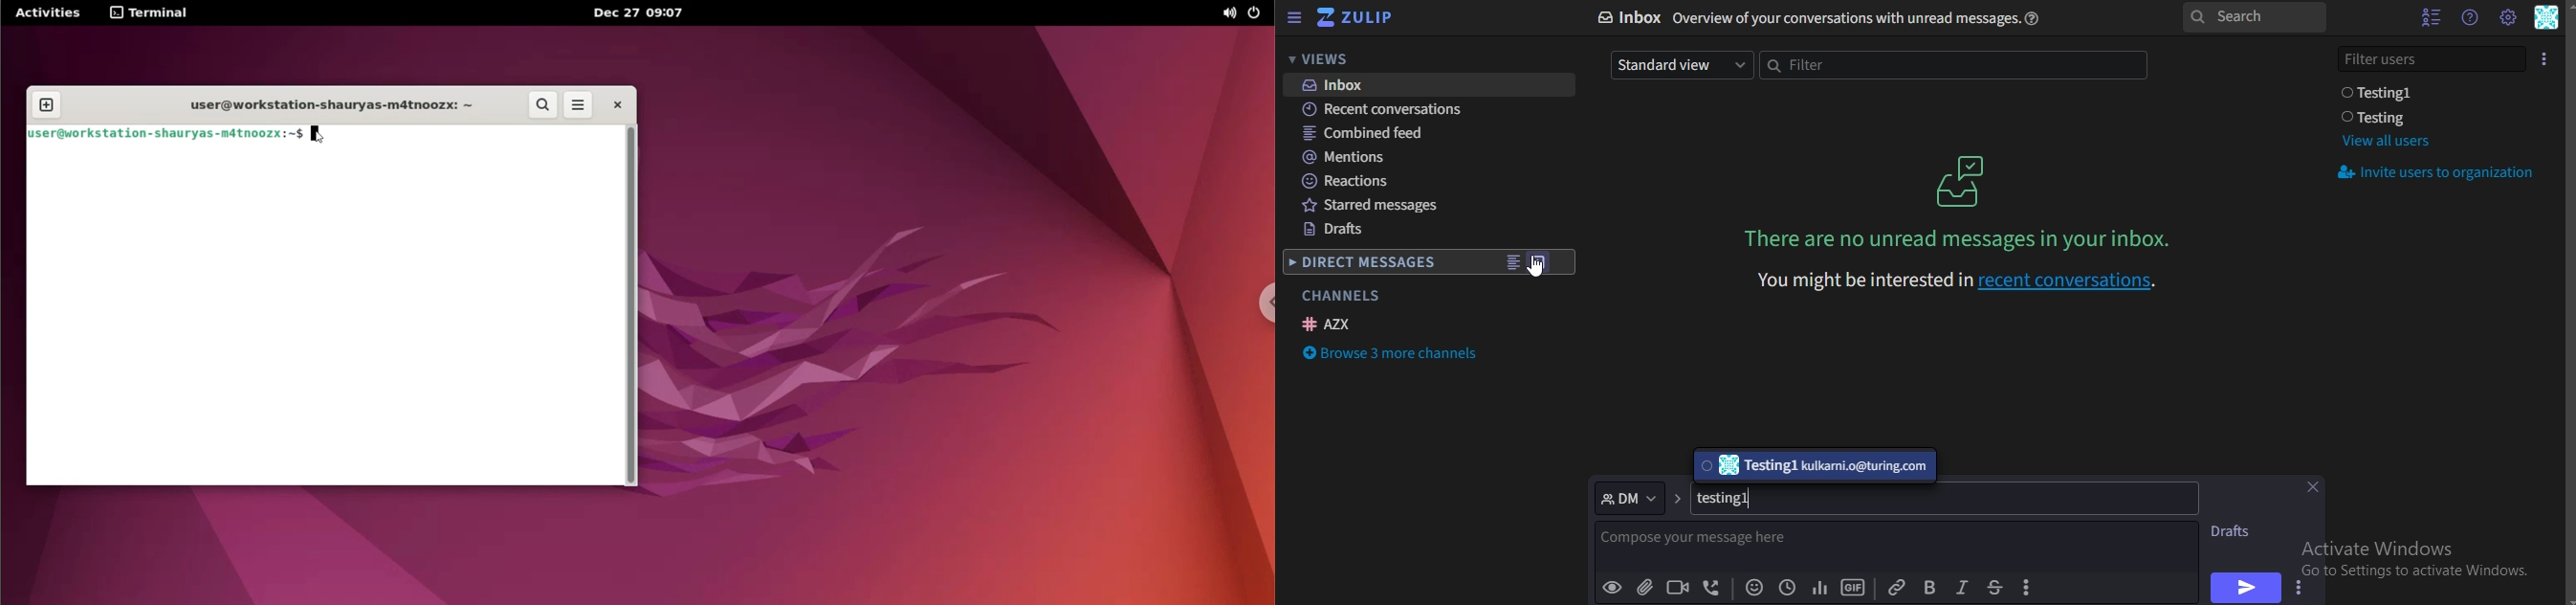 This screenshot has width=2576, height=616. Describe the element at coordinates (1812, 466) in the screenshot. I see `testing 1 kulkarni.o@turing.com` at that location.